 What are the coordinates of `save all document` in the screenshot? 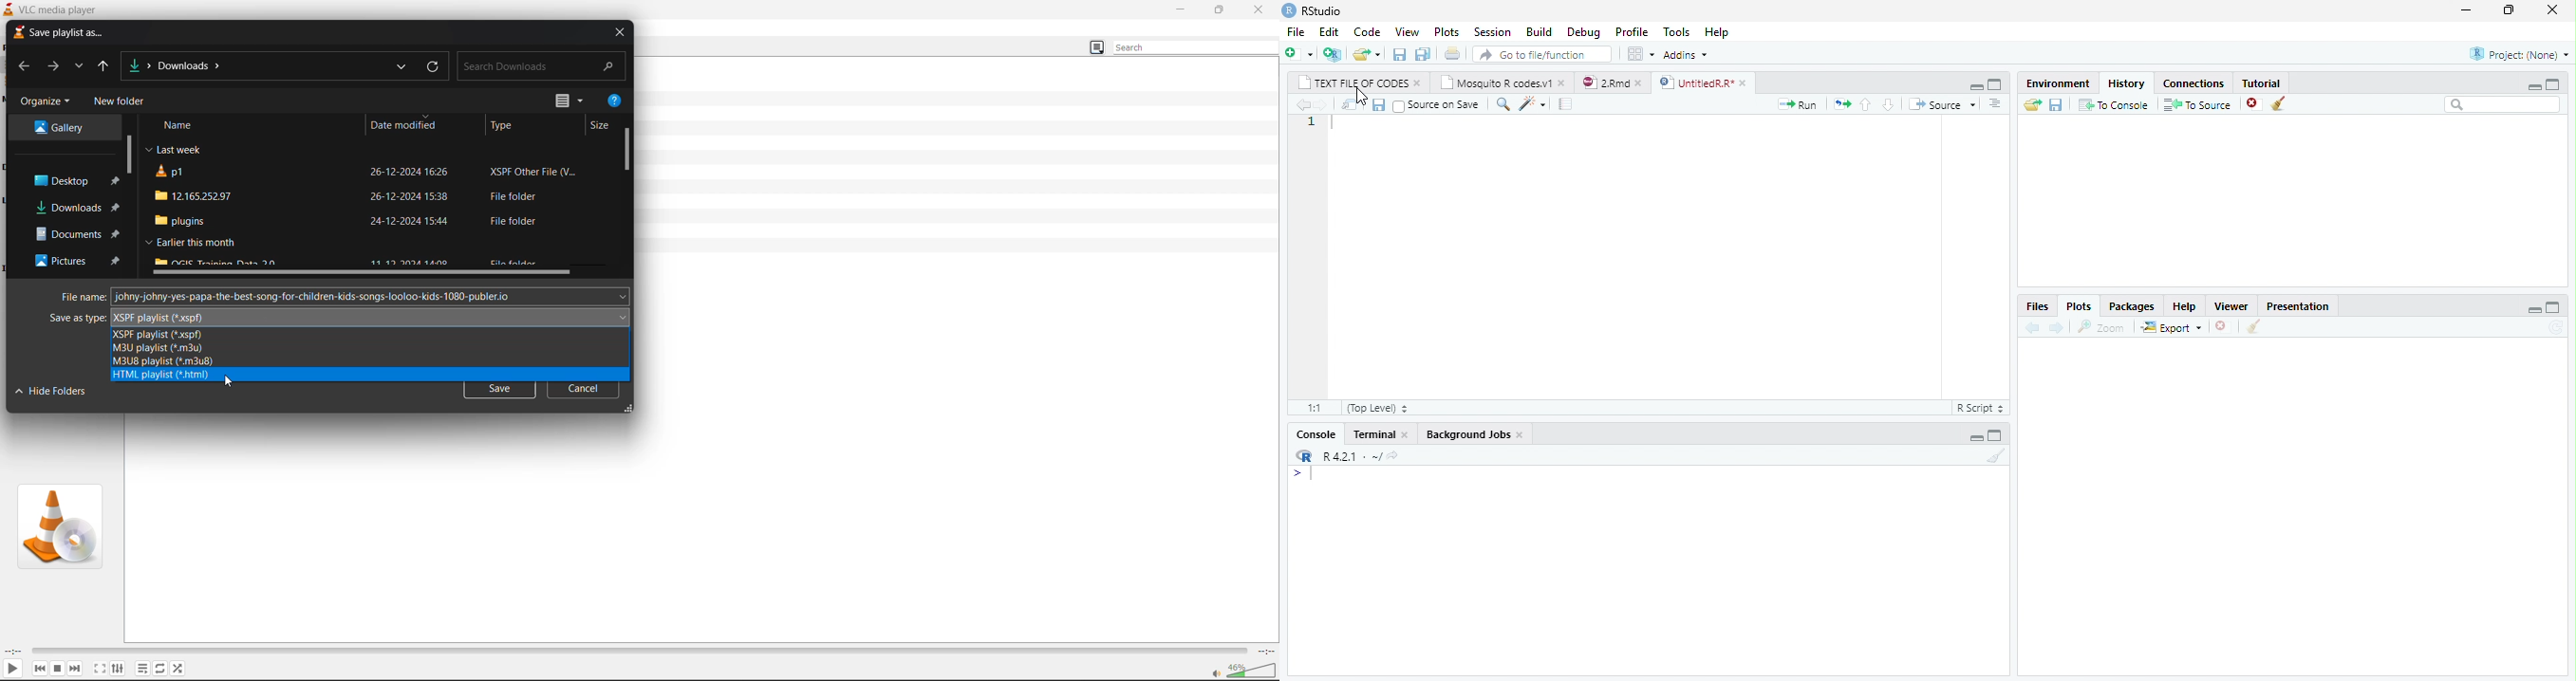 It's located at (1425, 53).